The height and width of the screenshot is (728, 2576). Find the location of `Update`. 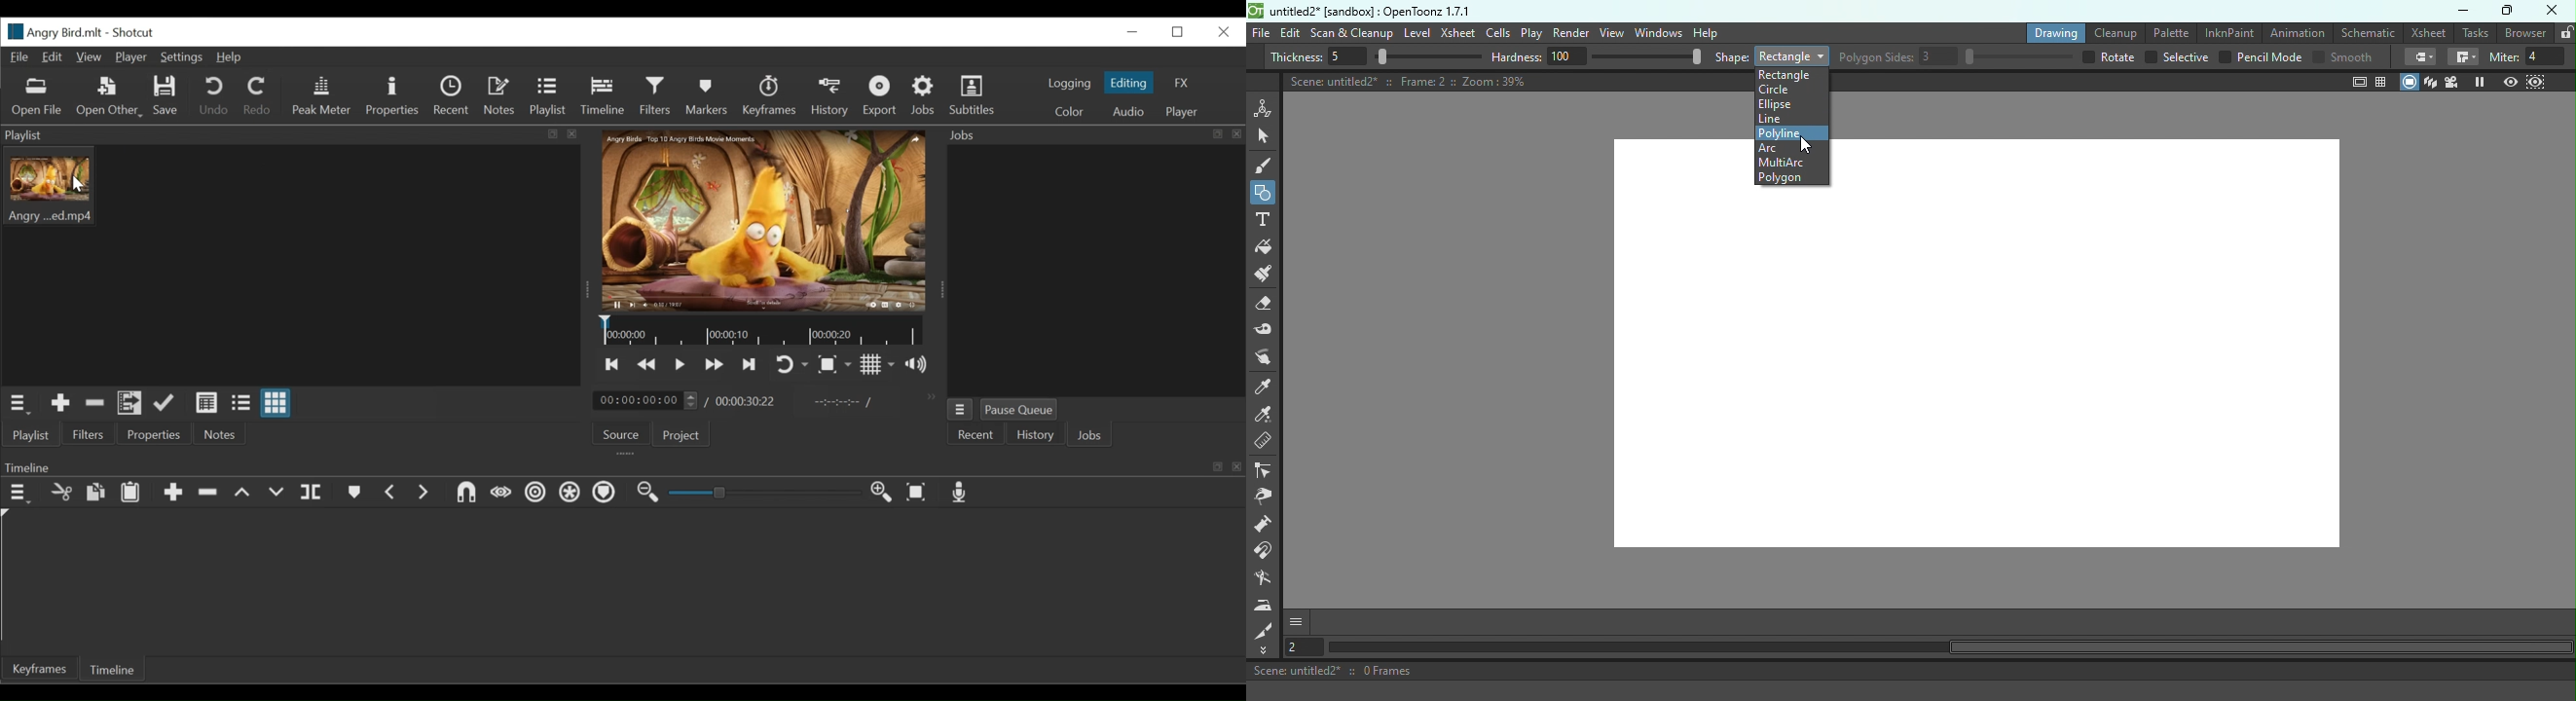

Update is located at coordinates (164, 402).